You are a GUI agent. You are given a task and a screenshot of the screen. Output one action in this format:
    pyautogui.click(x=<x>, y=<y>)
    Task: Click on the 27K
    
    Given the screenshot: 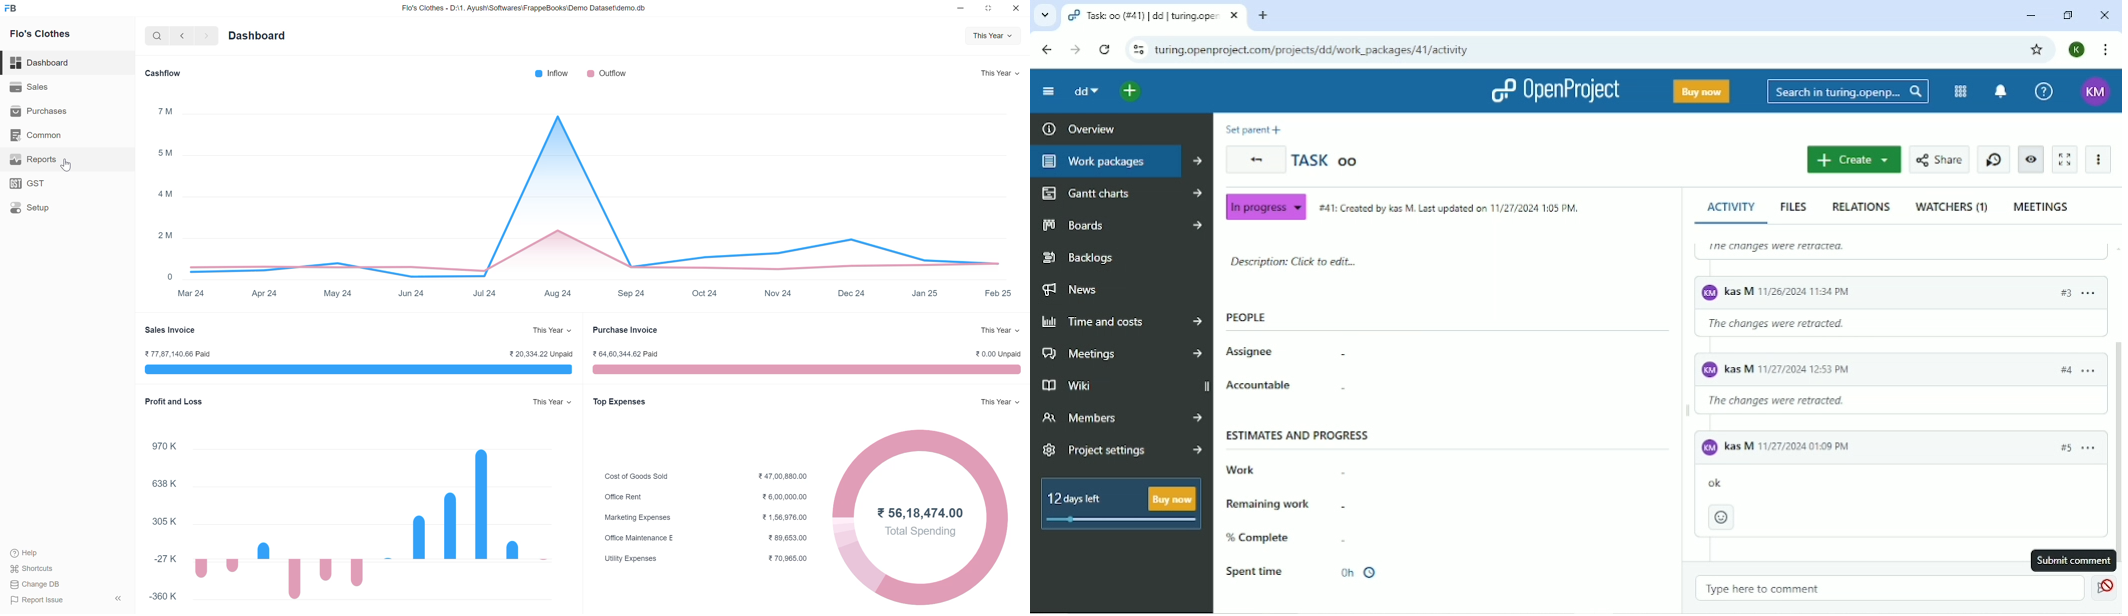 What is the action you would take?
    pyautogui.click(x=164, y=556)
    